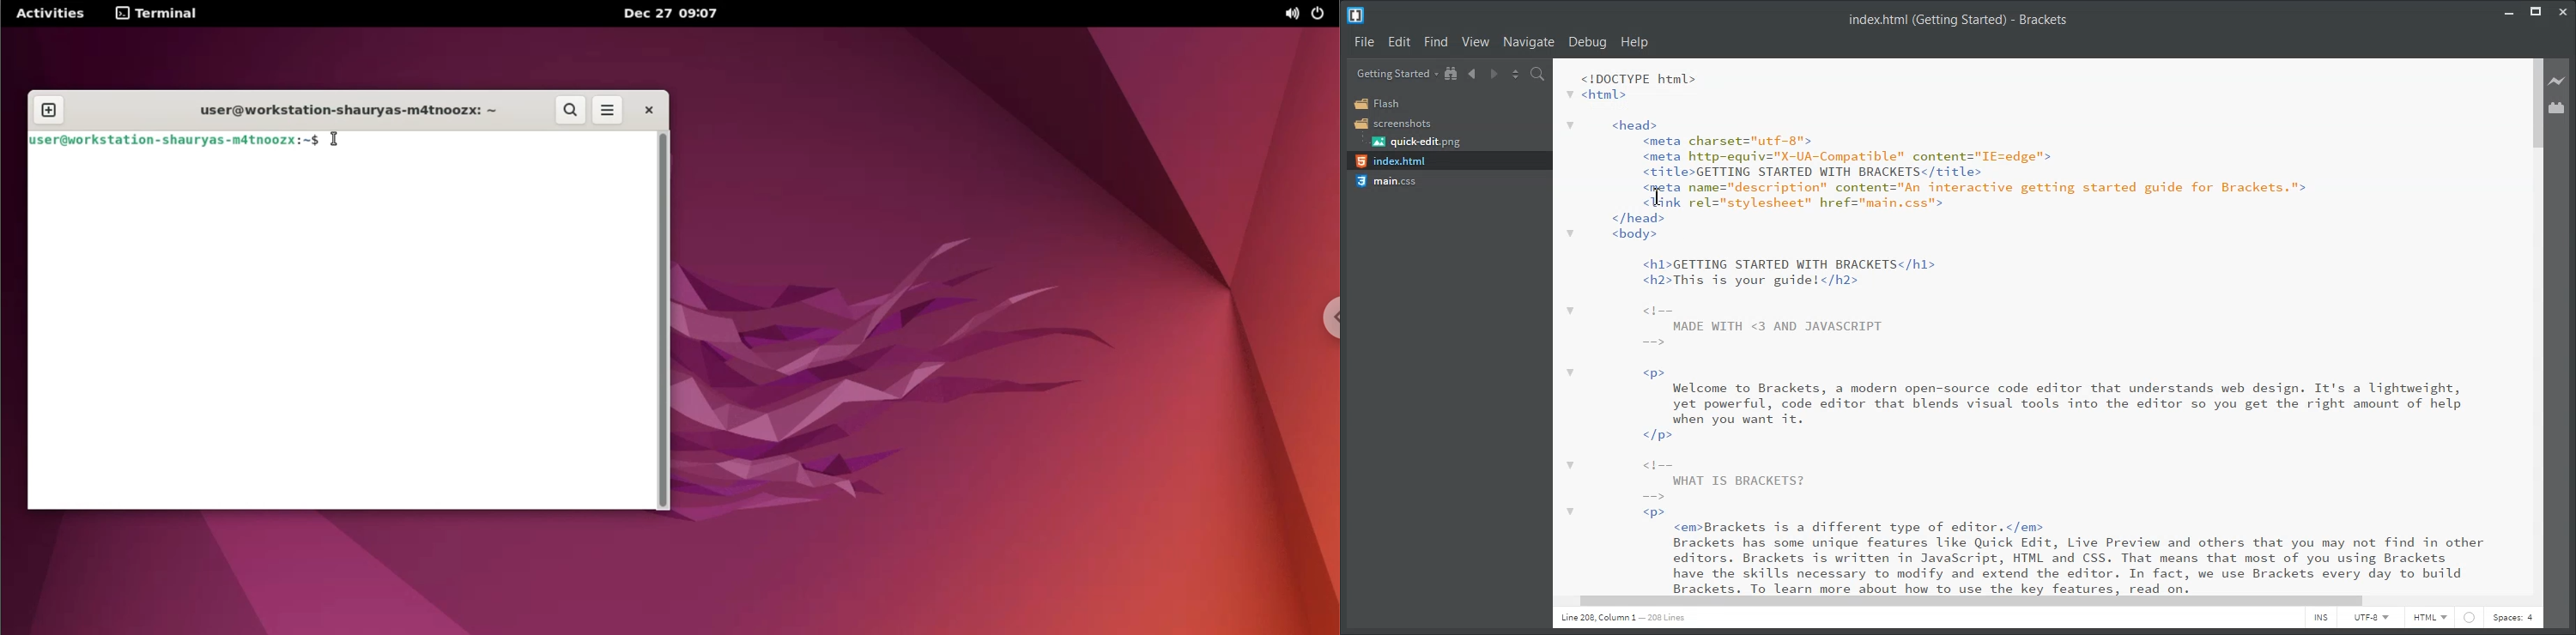  I want to click on UTF-8, so click(2375, 618).